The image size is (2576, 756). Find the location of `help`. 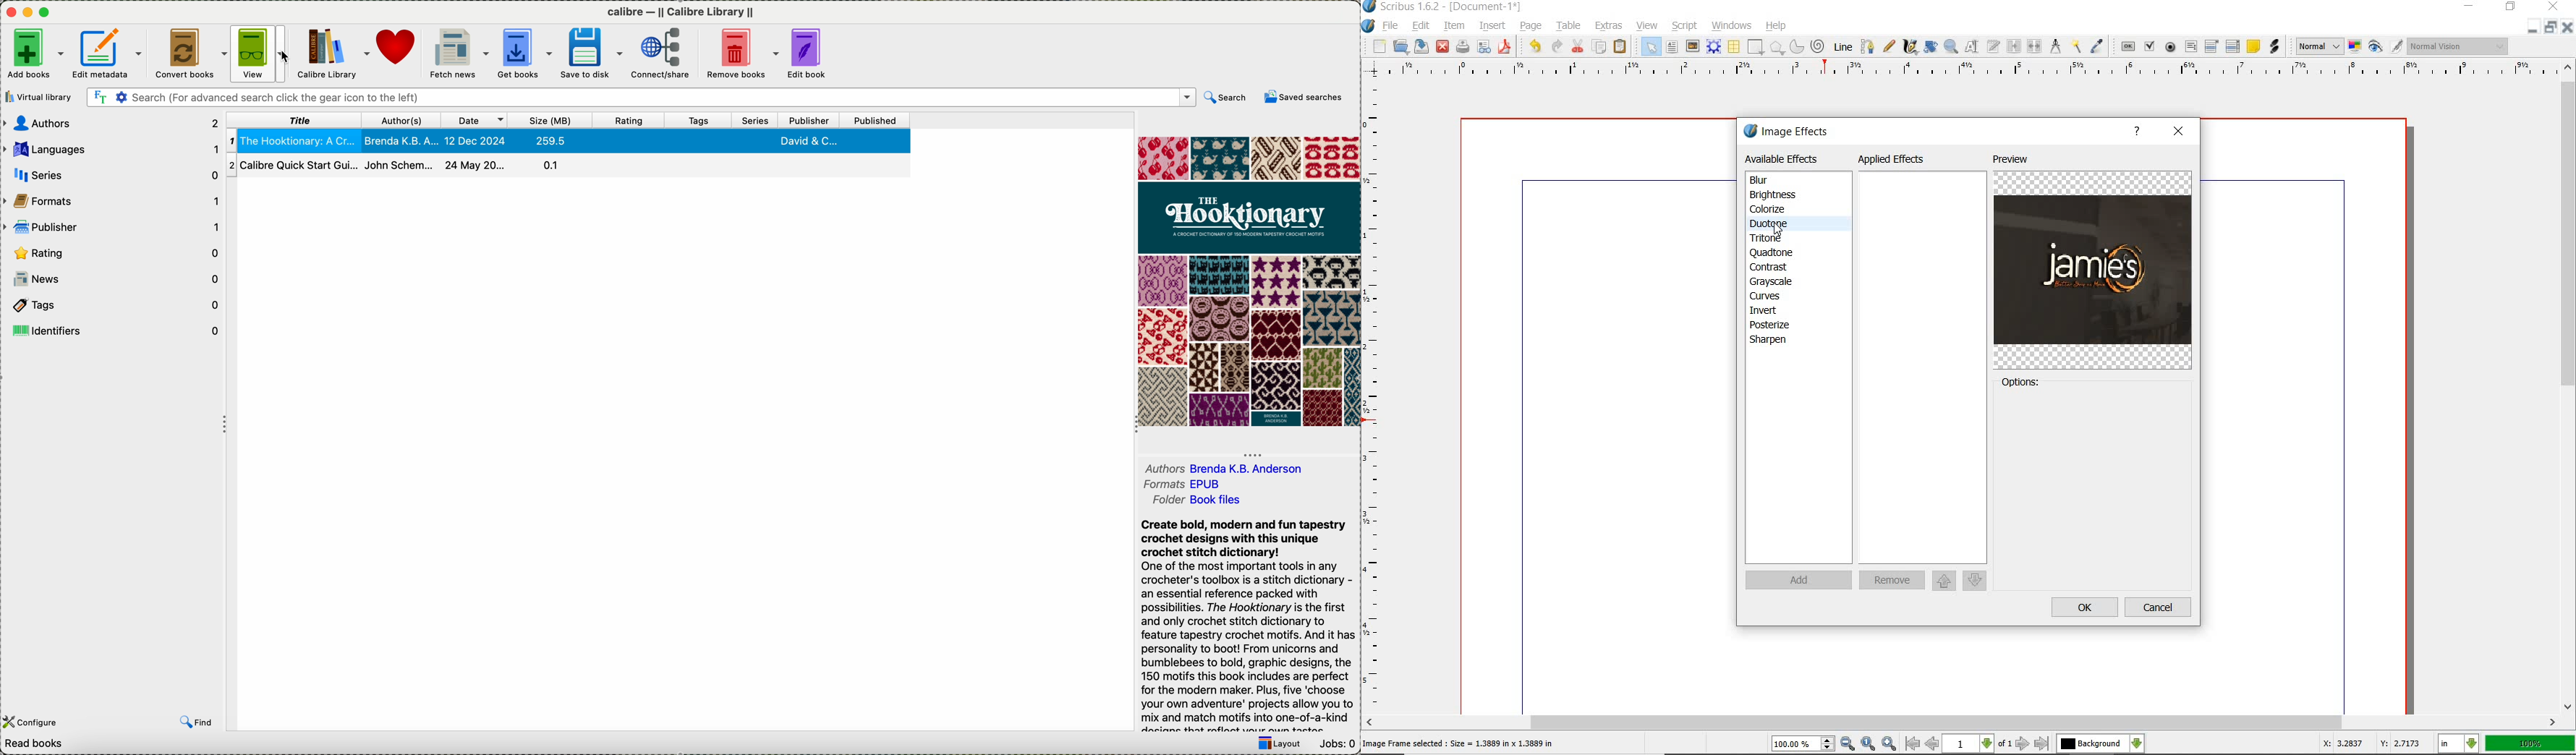

help is located at coordinates (2139, 132).